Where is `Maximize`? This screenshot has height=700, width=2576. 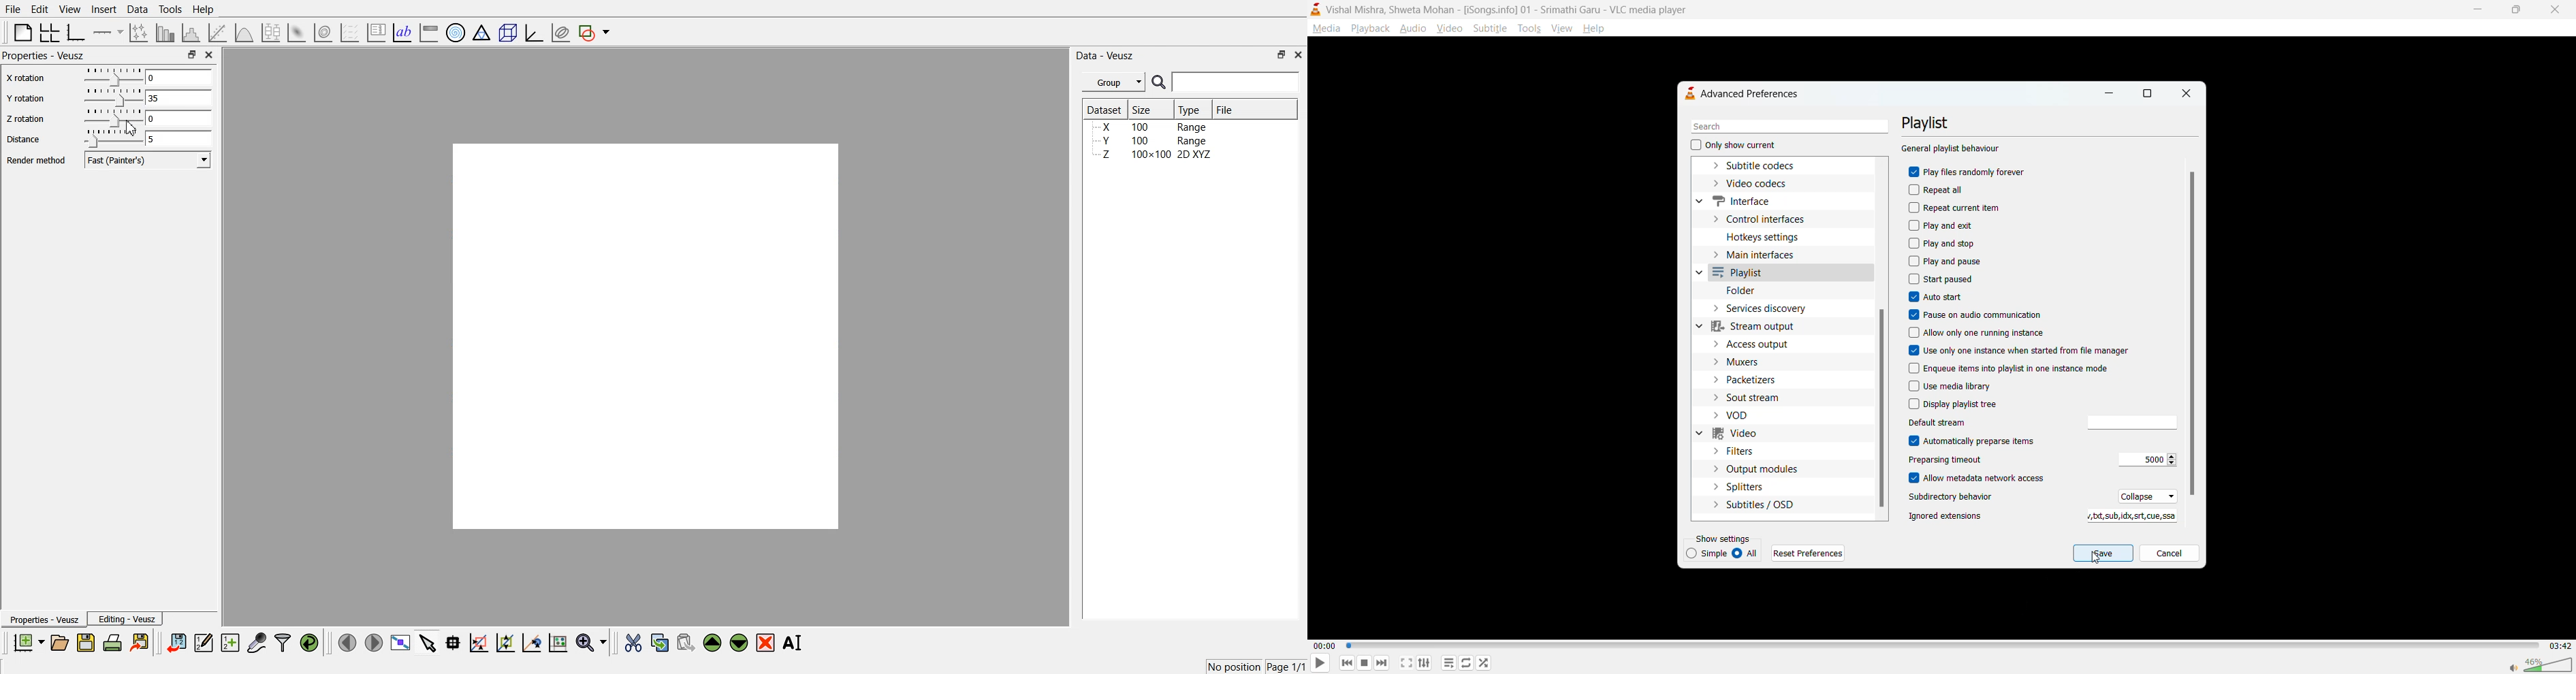 Maximize is located at coordinates (1282, 54).